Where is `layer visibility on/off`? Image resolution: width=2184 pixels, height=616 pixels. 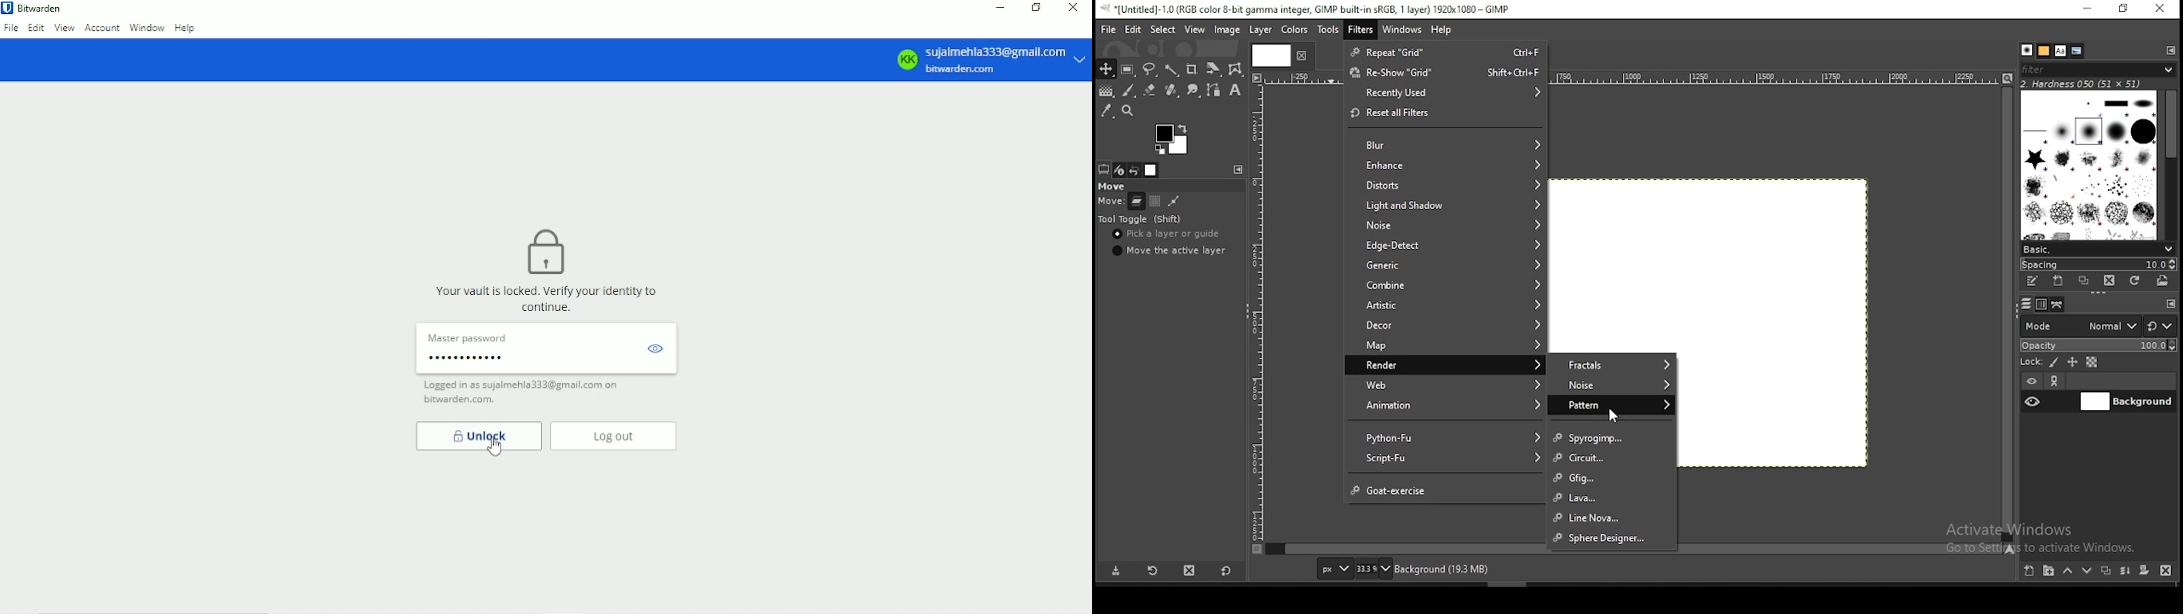 layer visibility on/off is located at coordinates (2033, 401).